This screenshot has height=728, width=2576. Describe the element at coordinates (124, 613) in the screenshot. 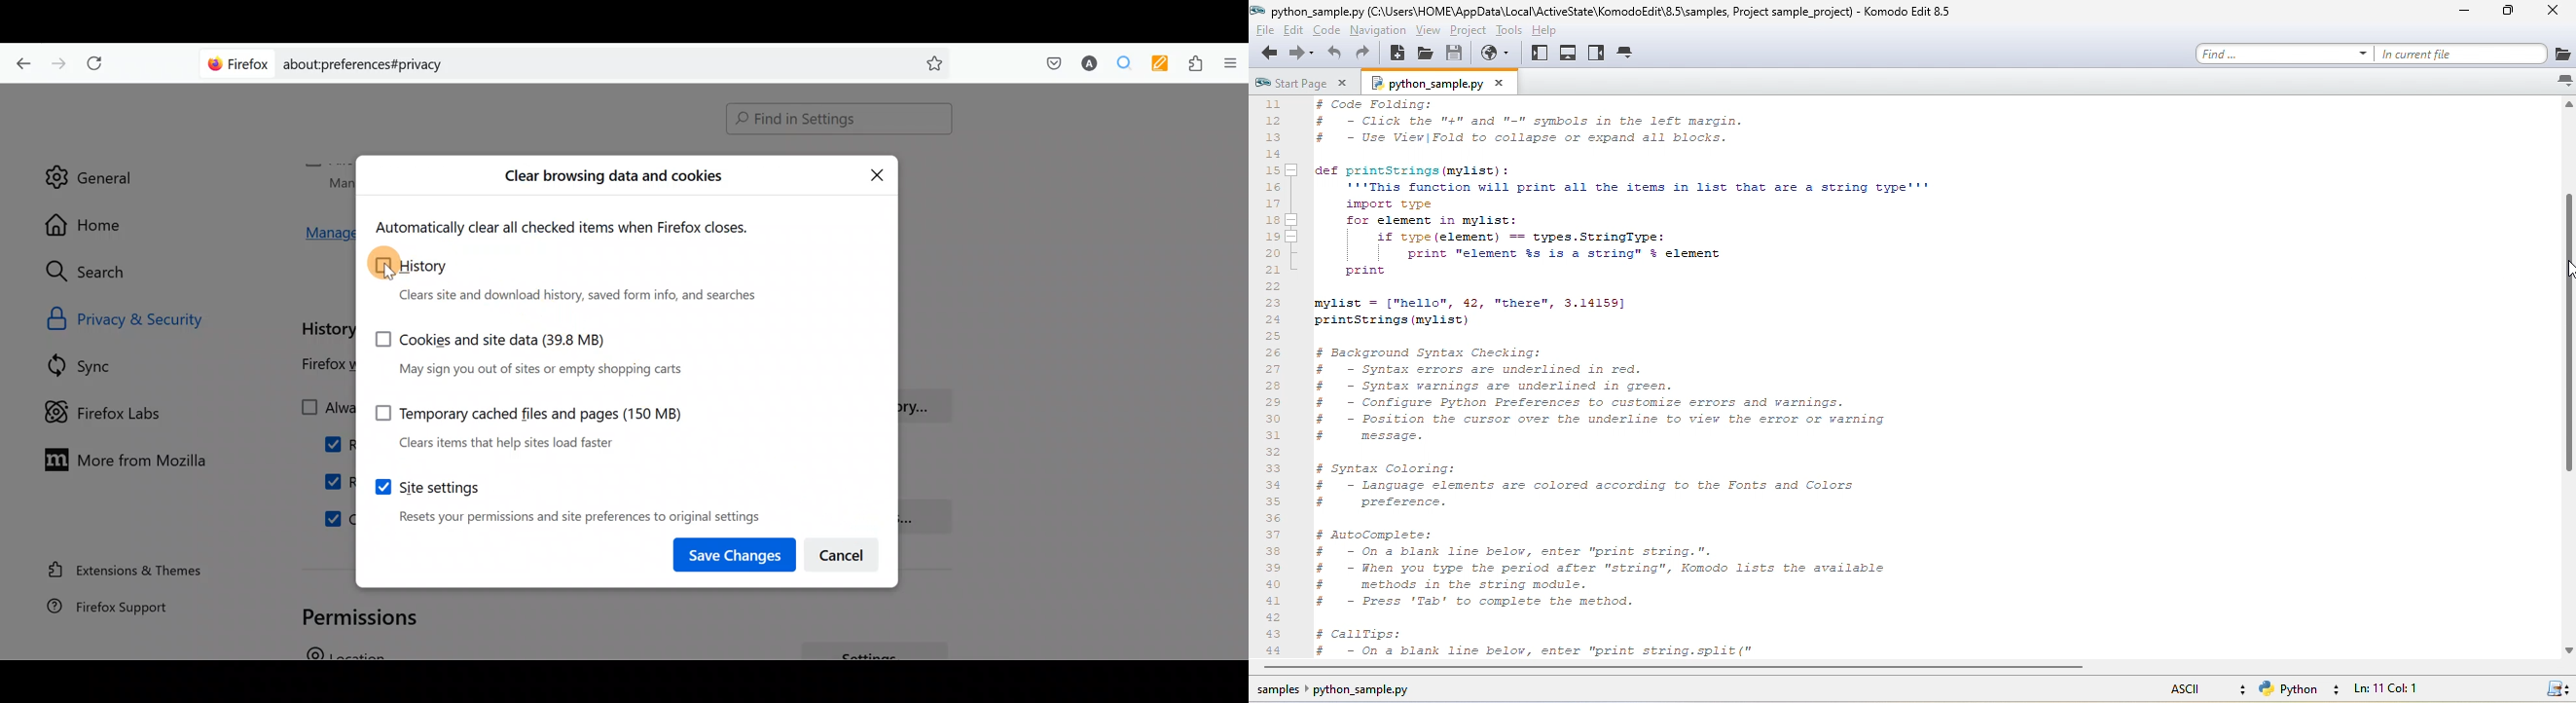

I see `Firefox support` at that location.